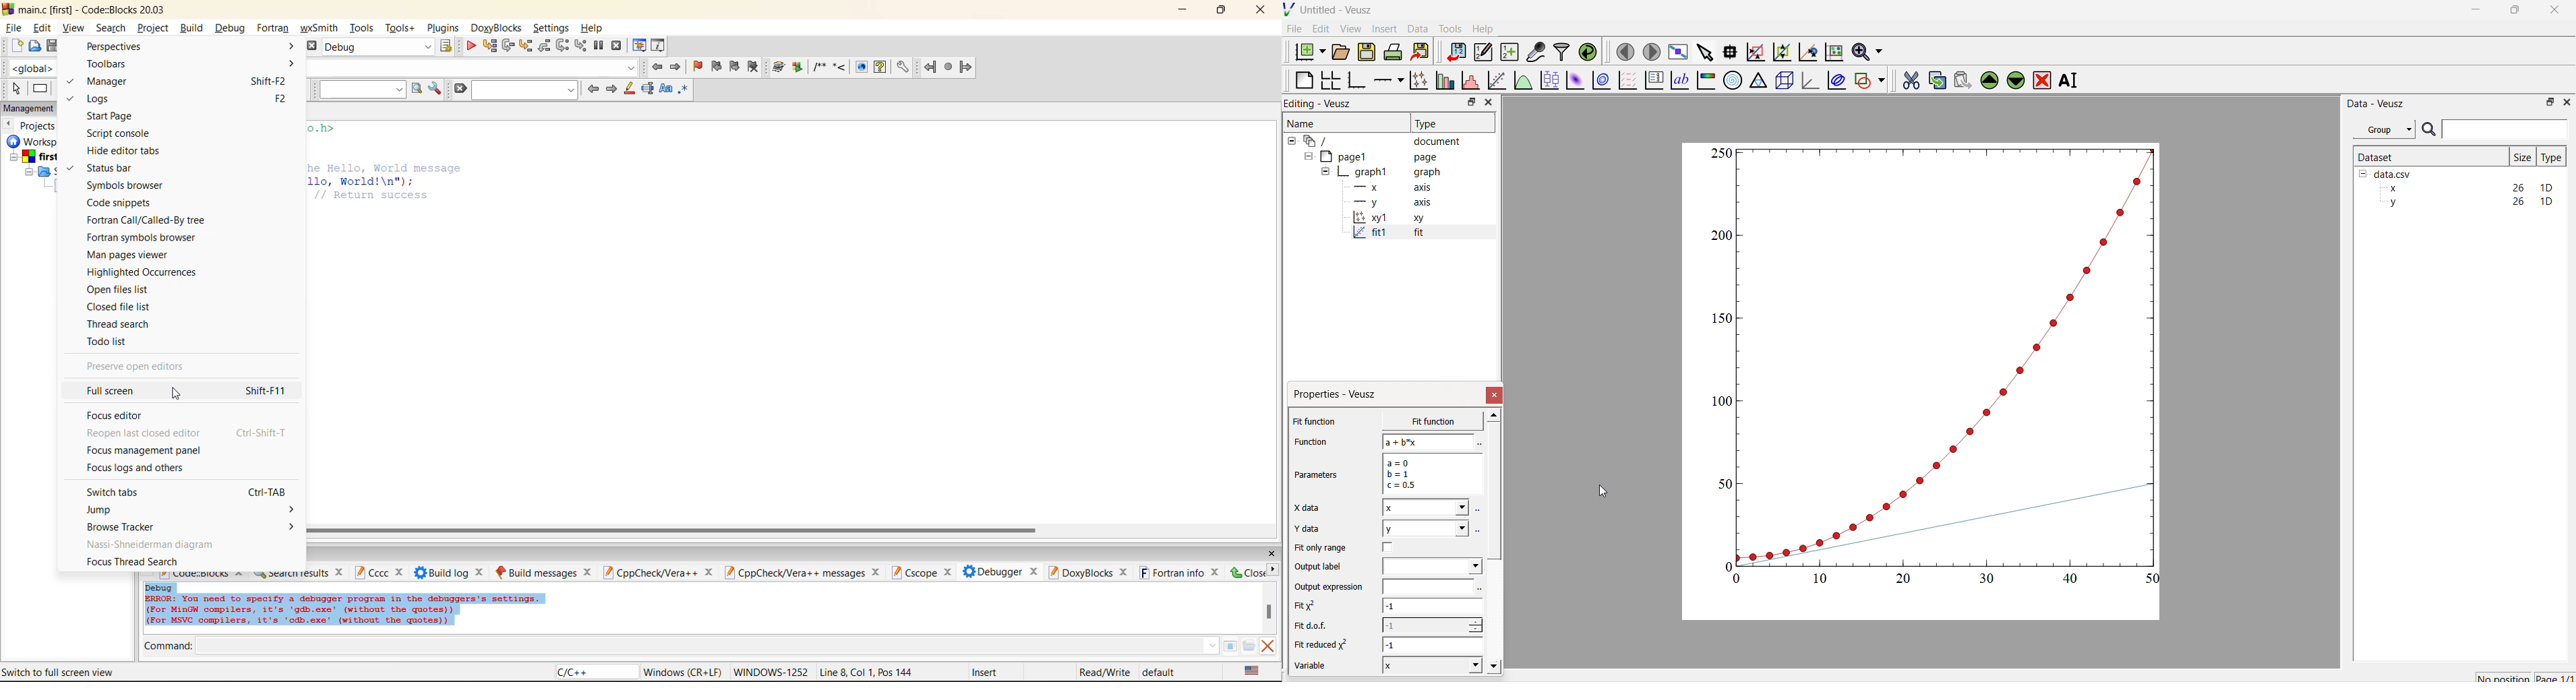  What do you see at coordinates (1780, 51) in the screenshot?
I see `Zoom out of graph axis` at bounding box center [1780, 51].